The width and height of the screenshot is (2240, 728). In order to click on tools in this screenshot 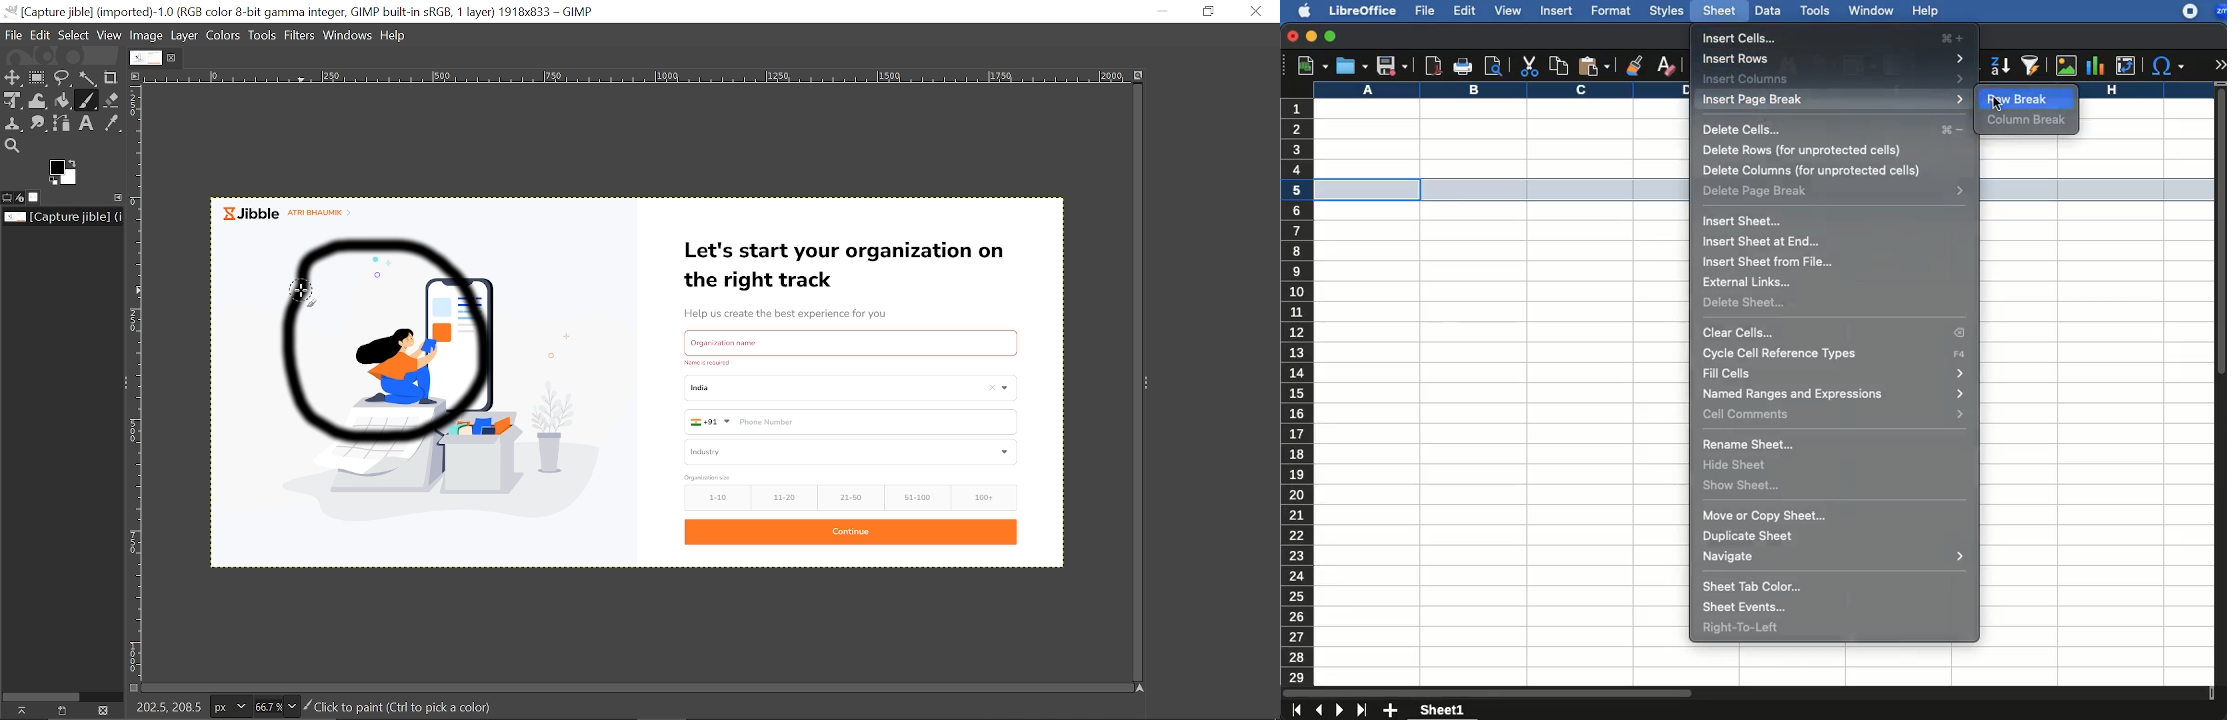, I will do `click(1816, 10)`.